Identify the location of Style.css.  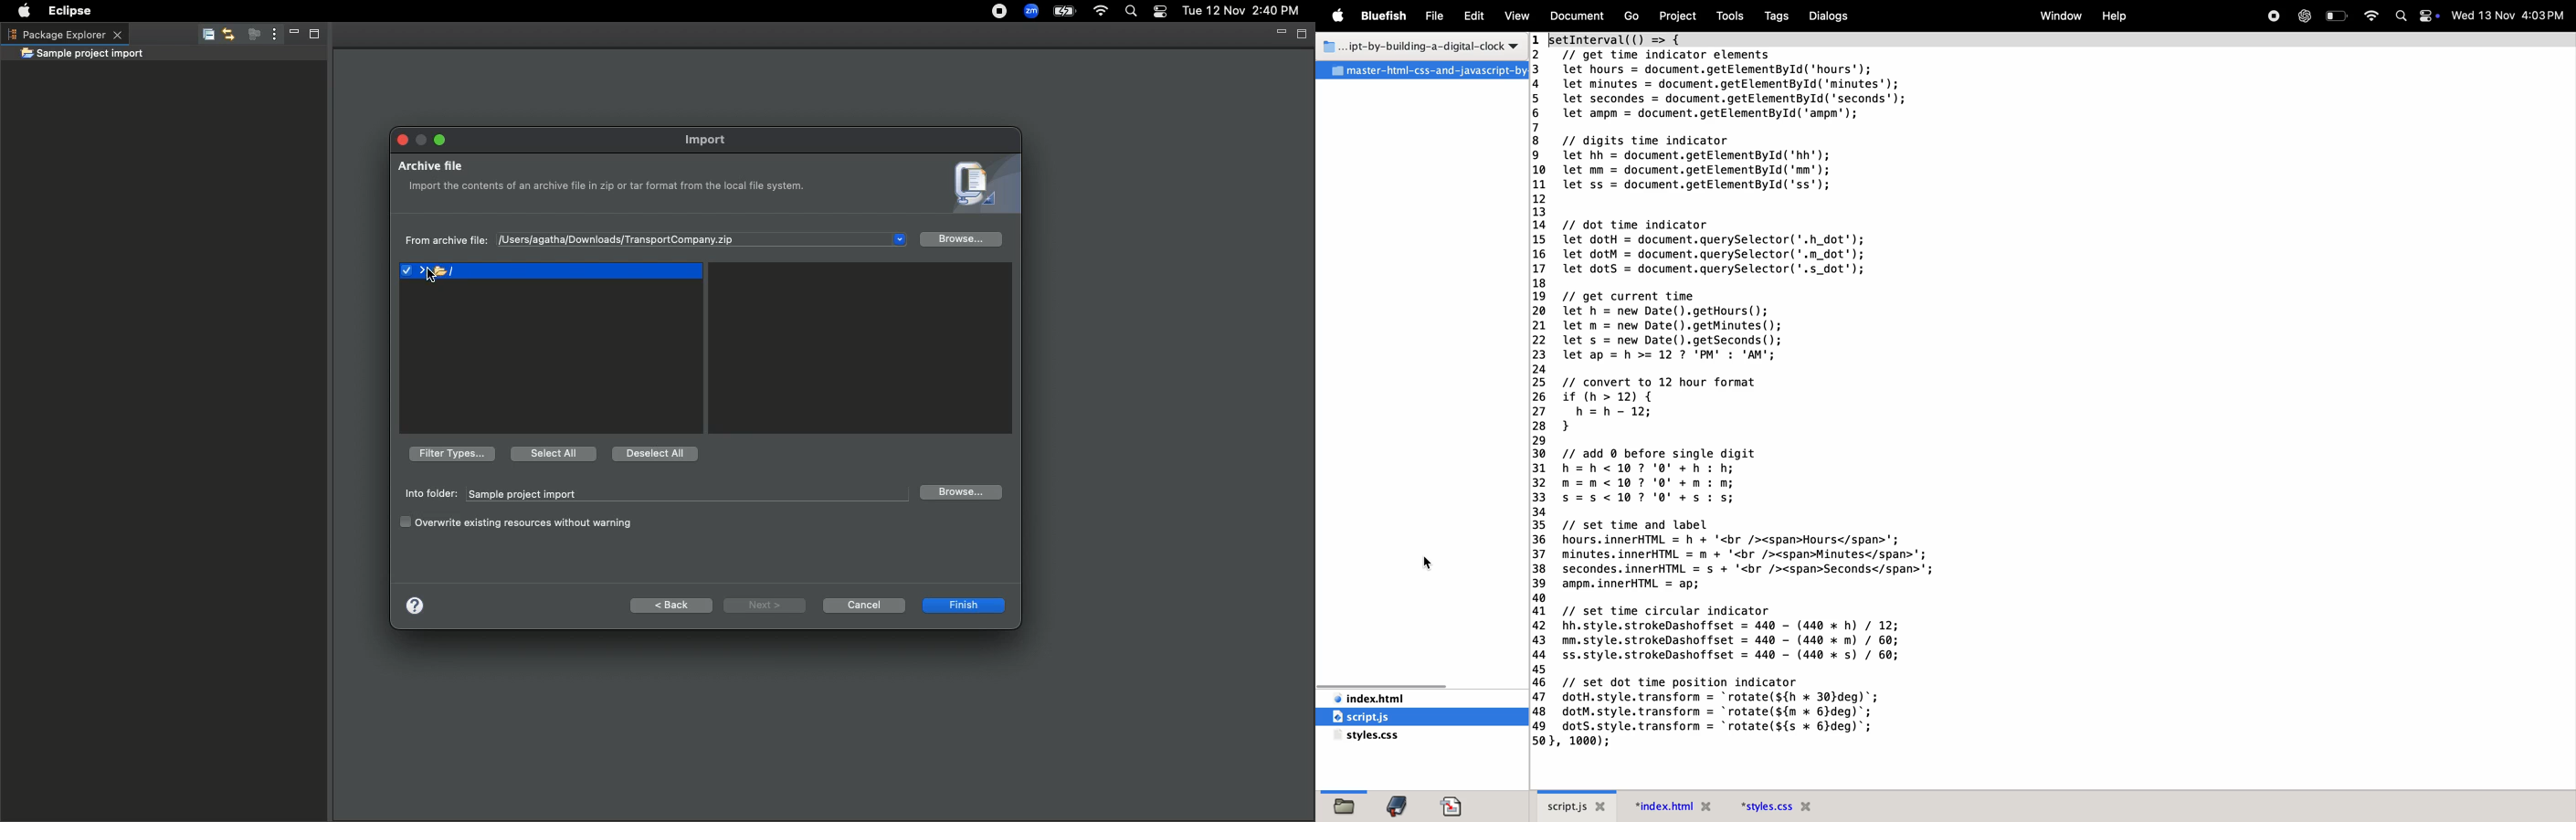
(1403, 736).